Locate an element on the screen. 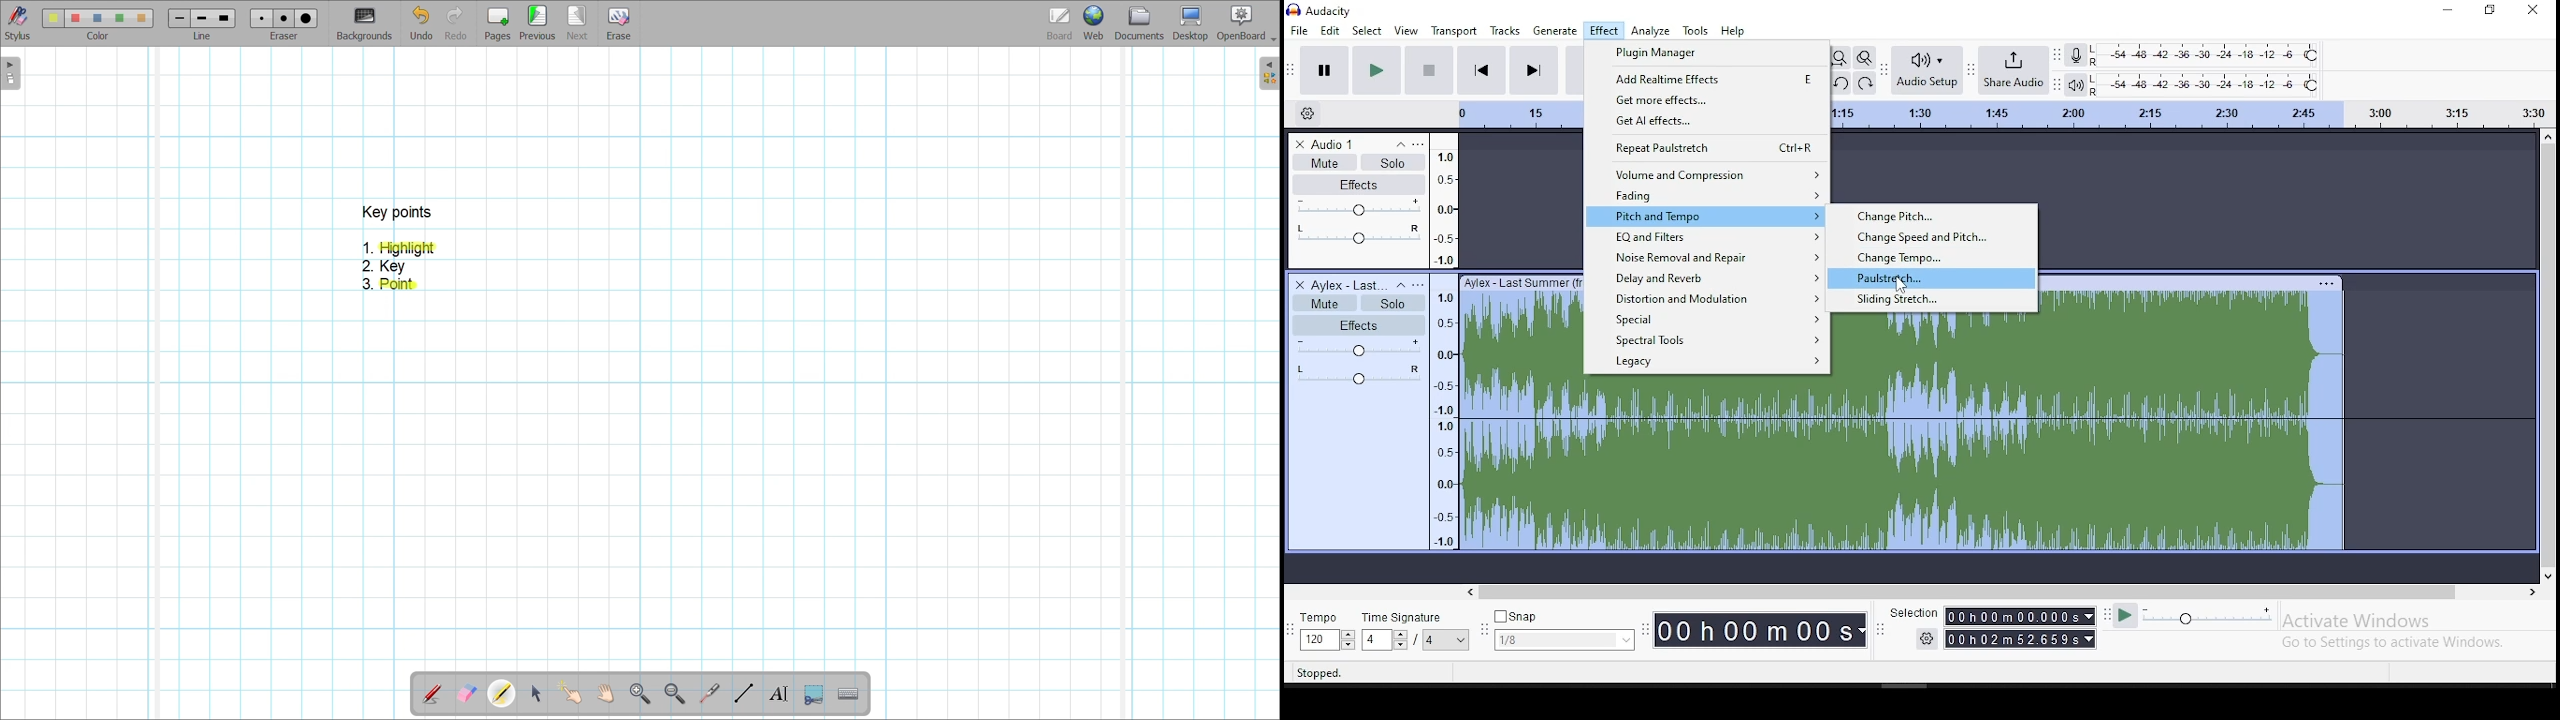  change tempo is located at coordinates (1932, 257).